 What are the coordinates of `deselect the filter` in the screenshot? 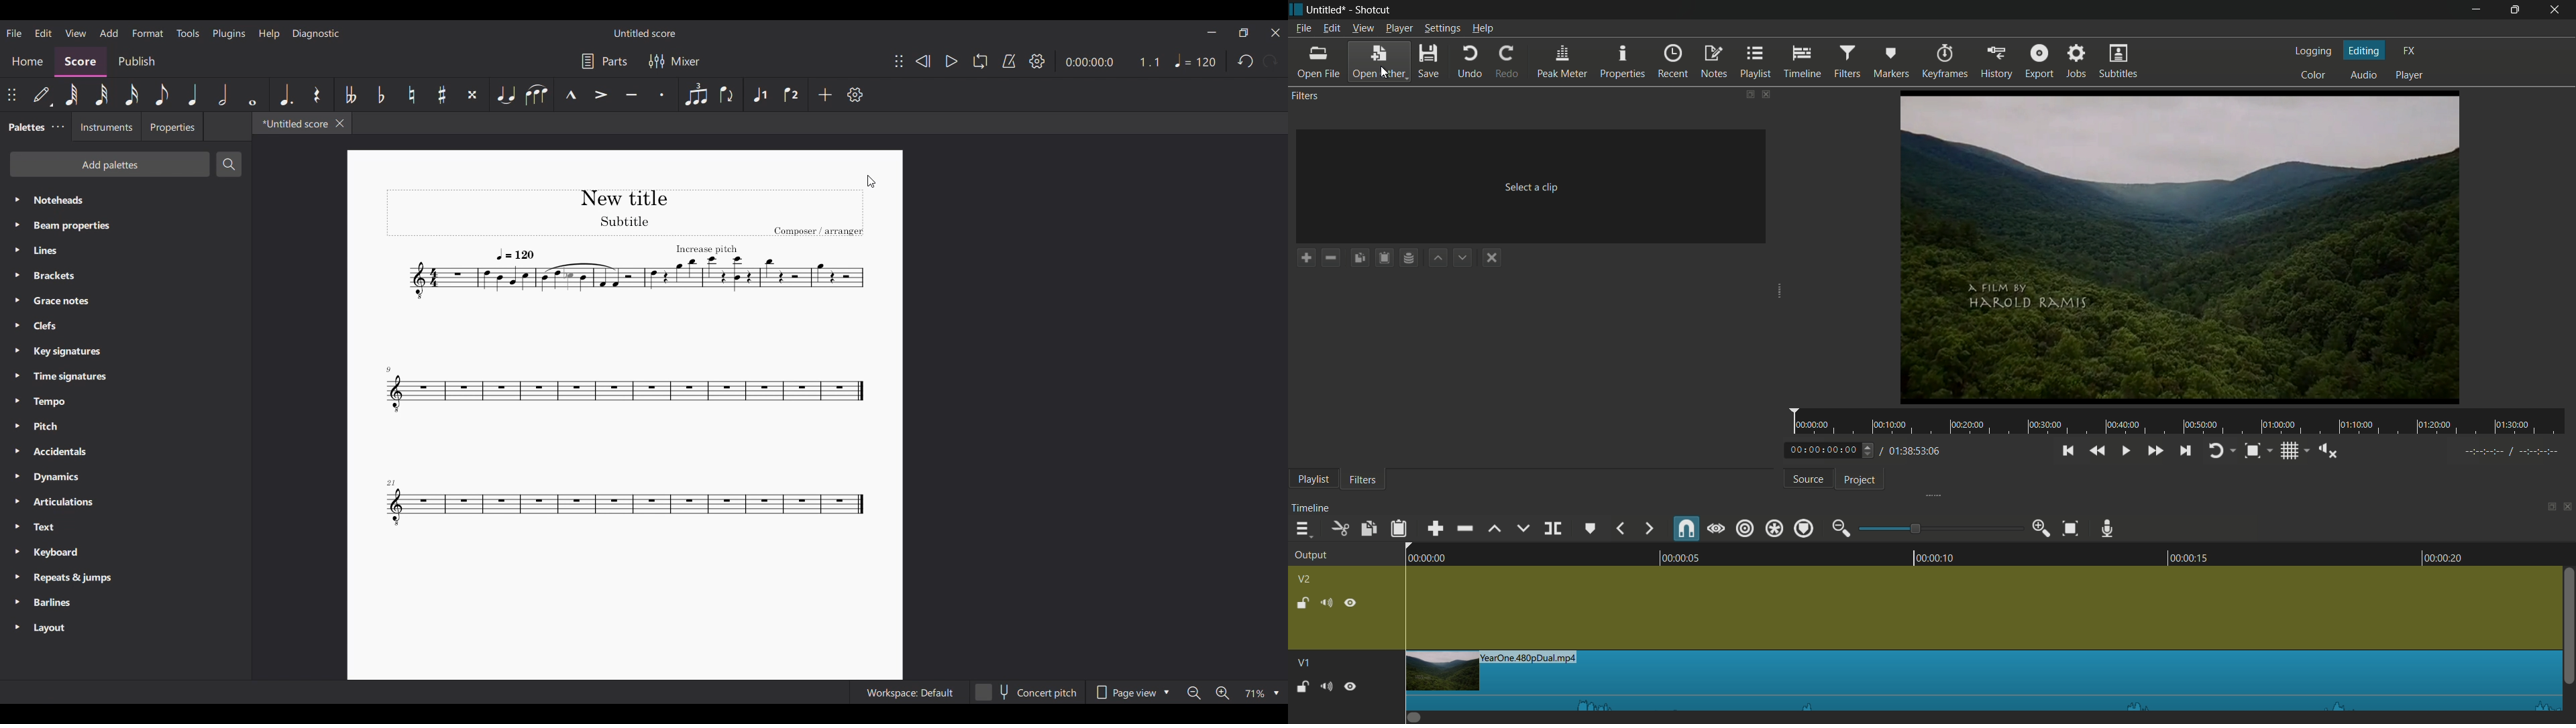 It's located at (1492, 257).